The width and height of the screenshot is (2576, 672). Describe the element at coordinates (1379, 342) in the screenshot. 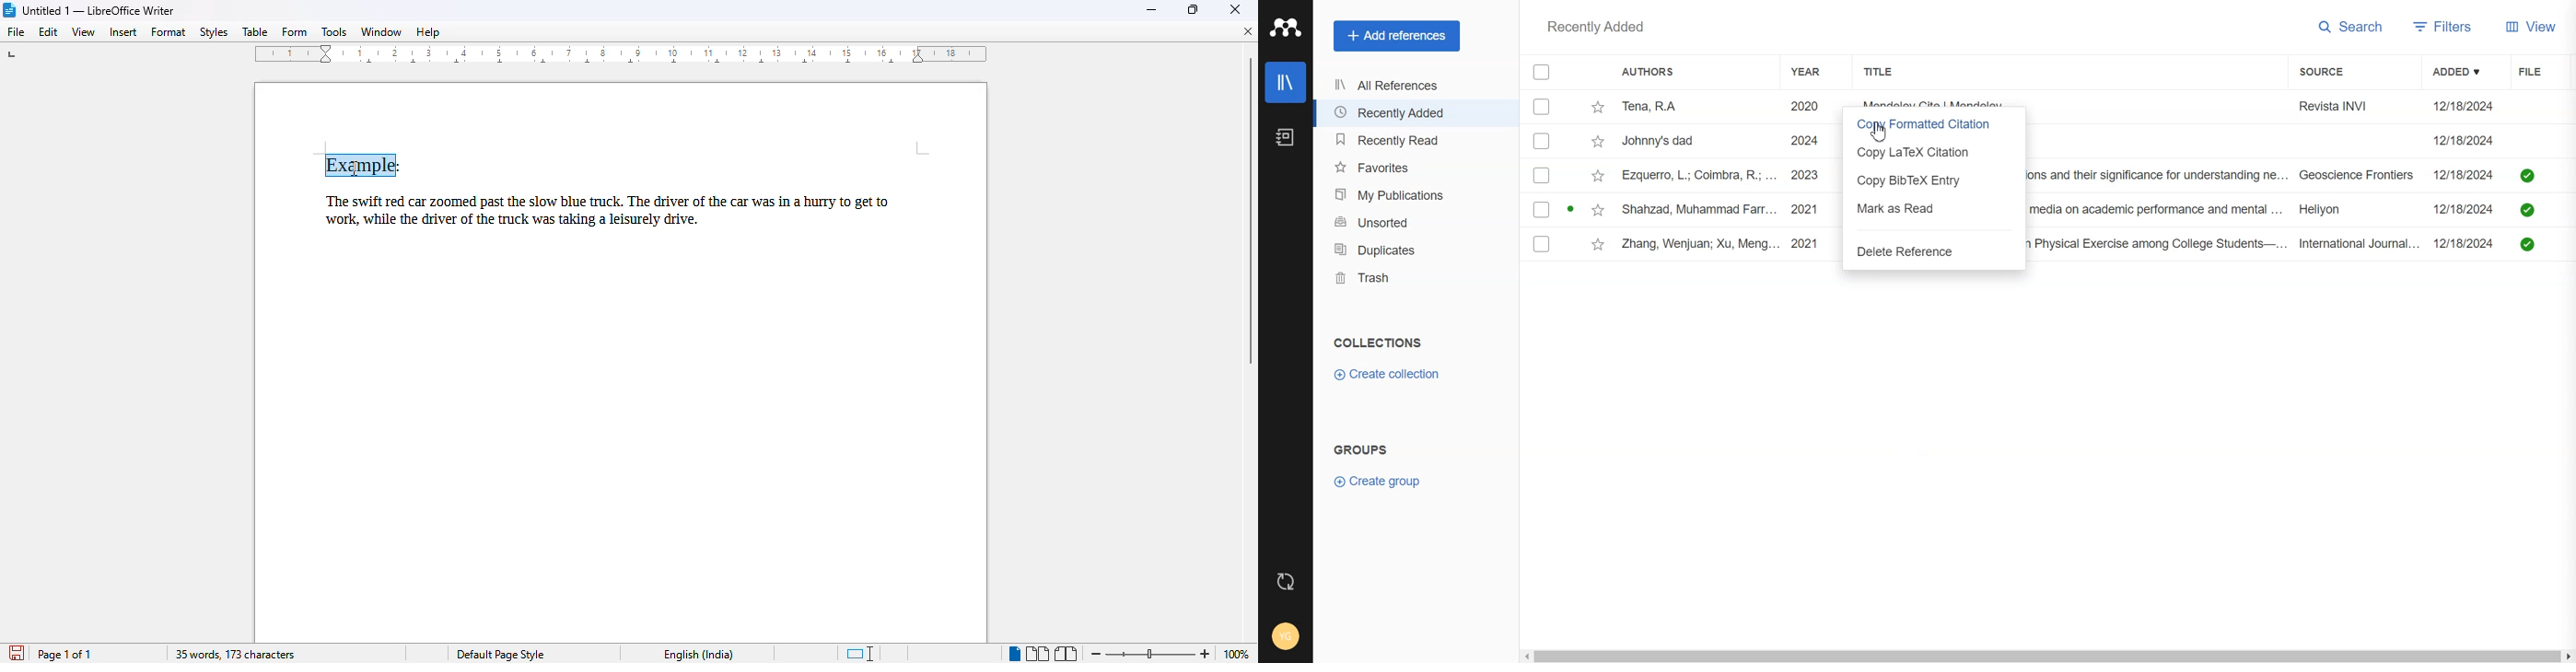

I see `COLLECTIONS` at that location.